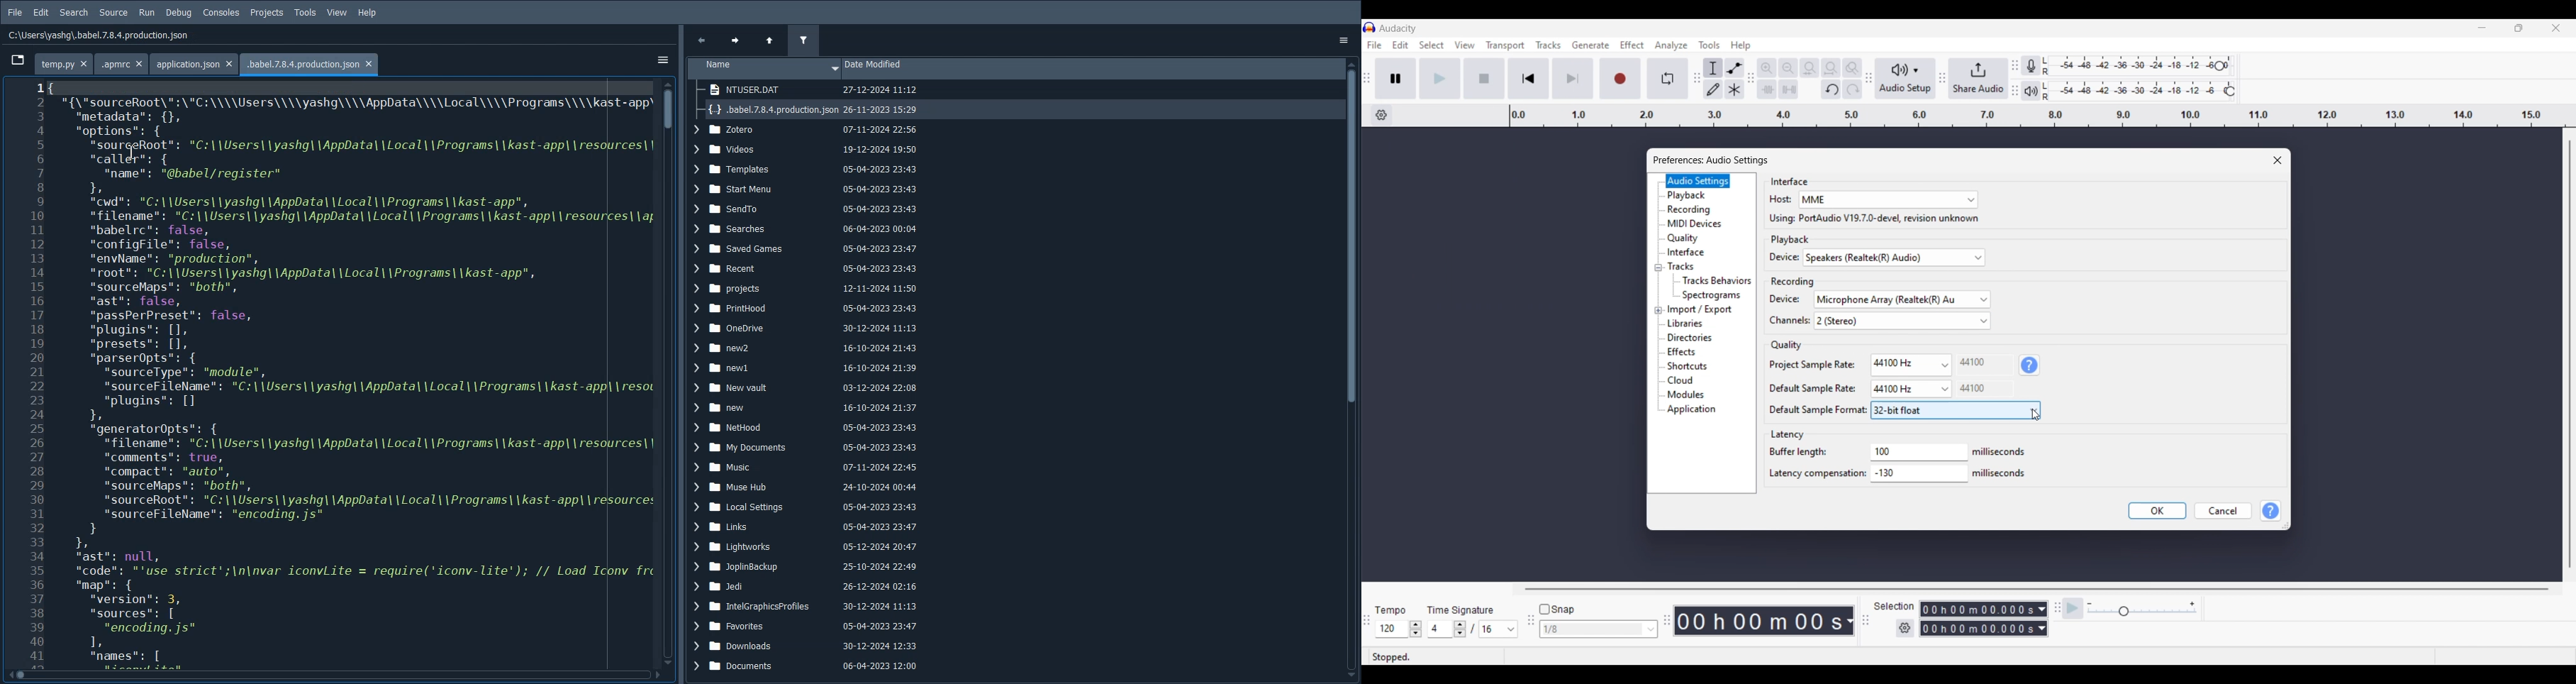 The width and height of the screenshot is (2576, 700). Describe the element at coordinates (1621, 78) in the screenshot. I see `Record/Record new track` at that location.